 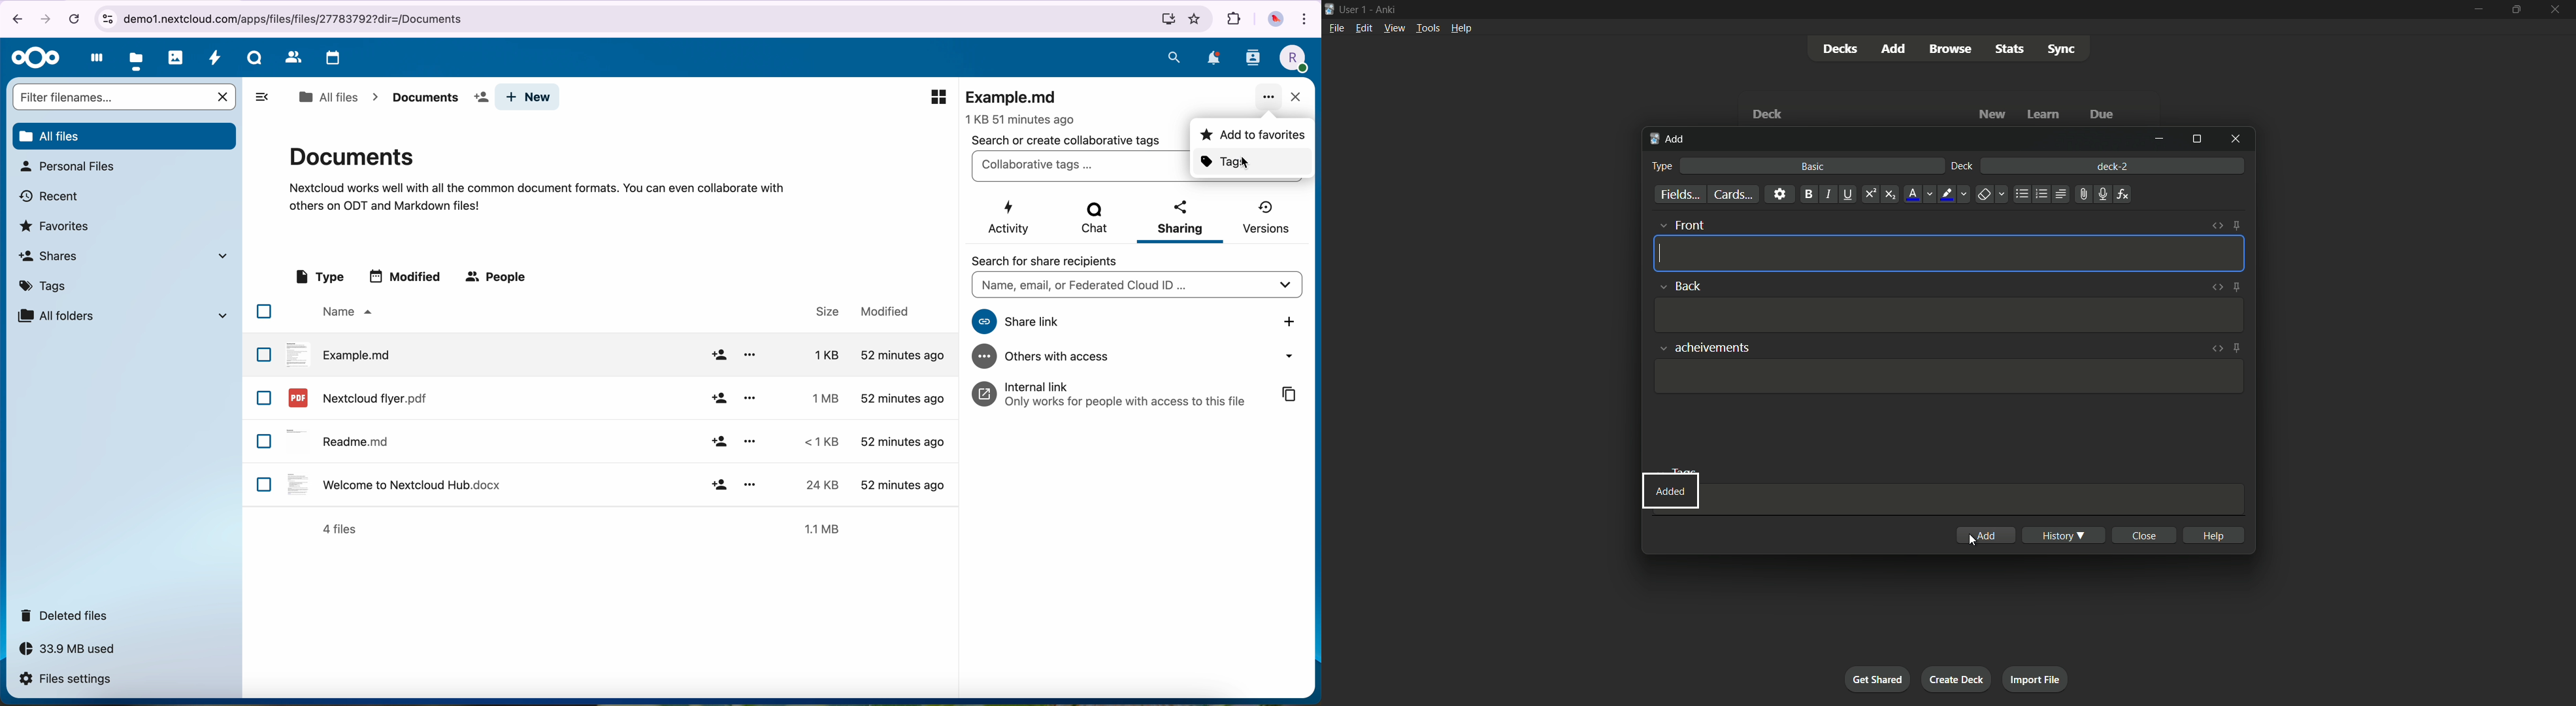 I want to click on copy, so click(x=1291, y=396).